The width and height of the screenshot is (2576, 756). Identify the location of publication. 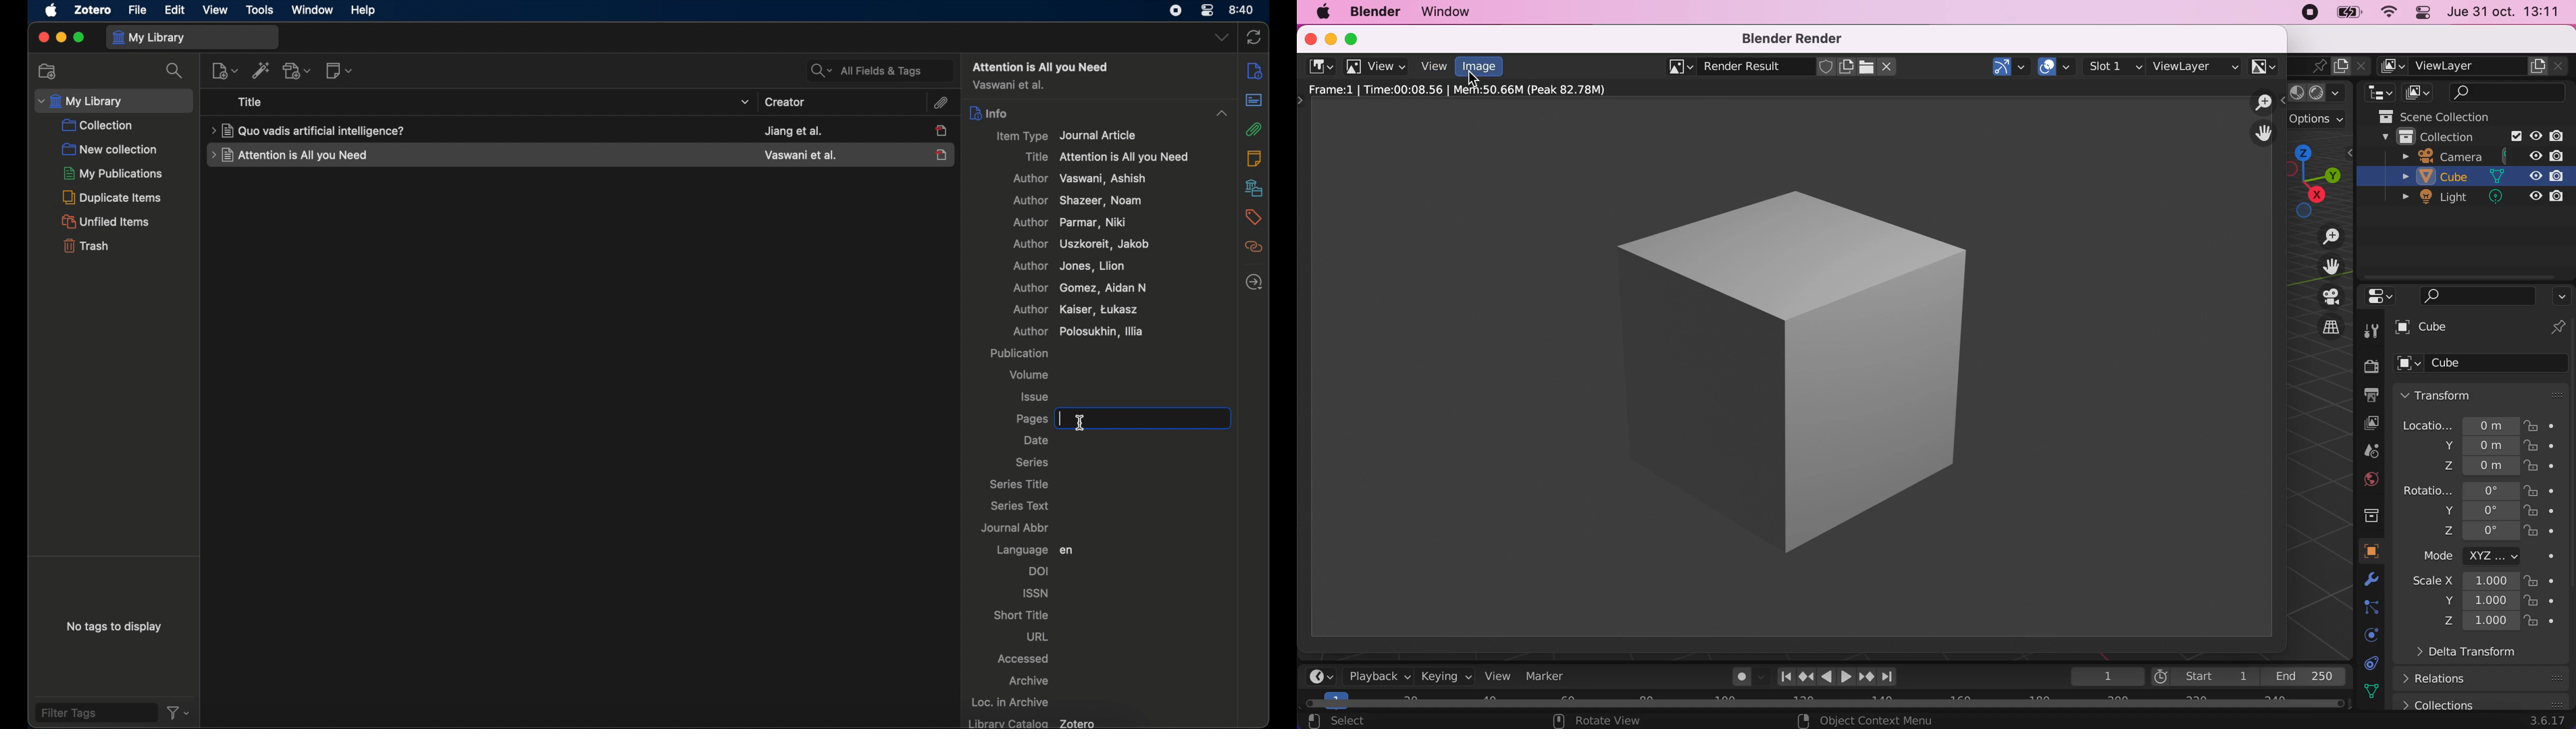
(1019, 353).